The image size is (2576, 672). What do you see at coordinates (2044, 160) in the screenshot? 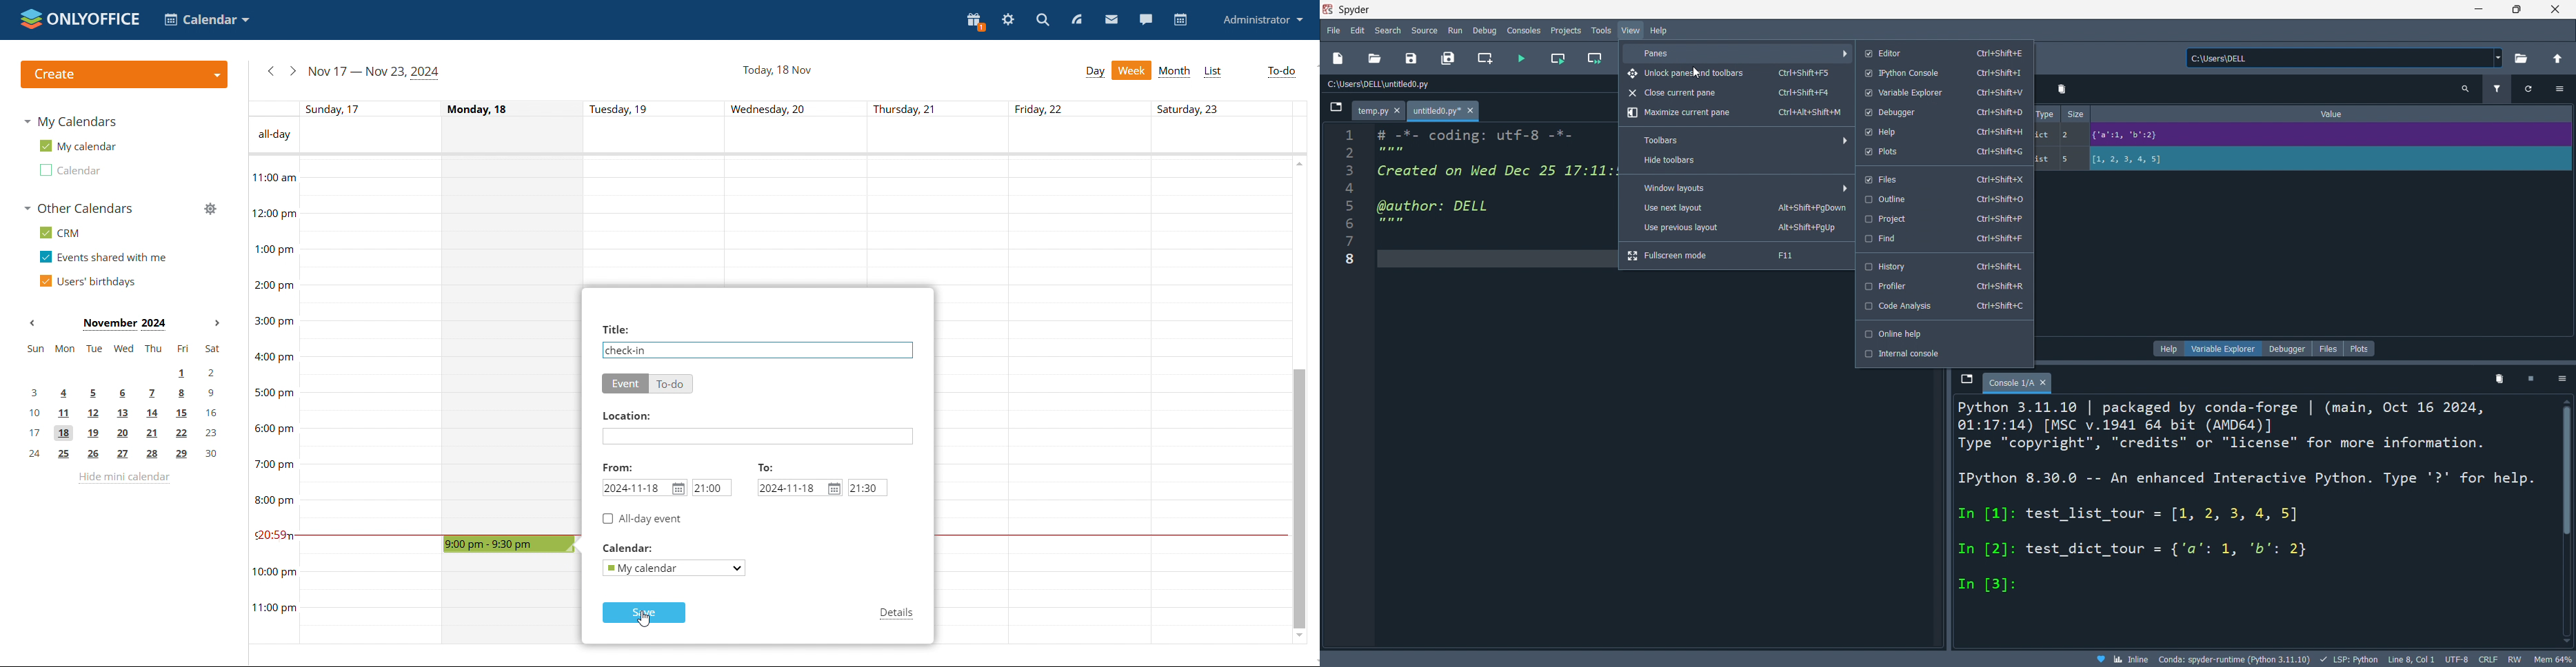
I see `list` at bounding box center [2044, 160].